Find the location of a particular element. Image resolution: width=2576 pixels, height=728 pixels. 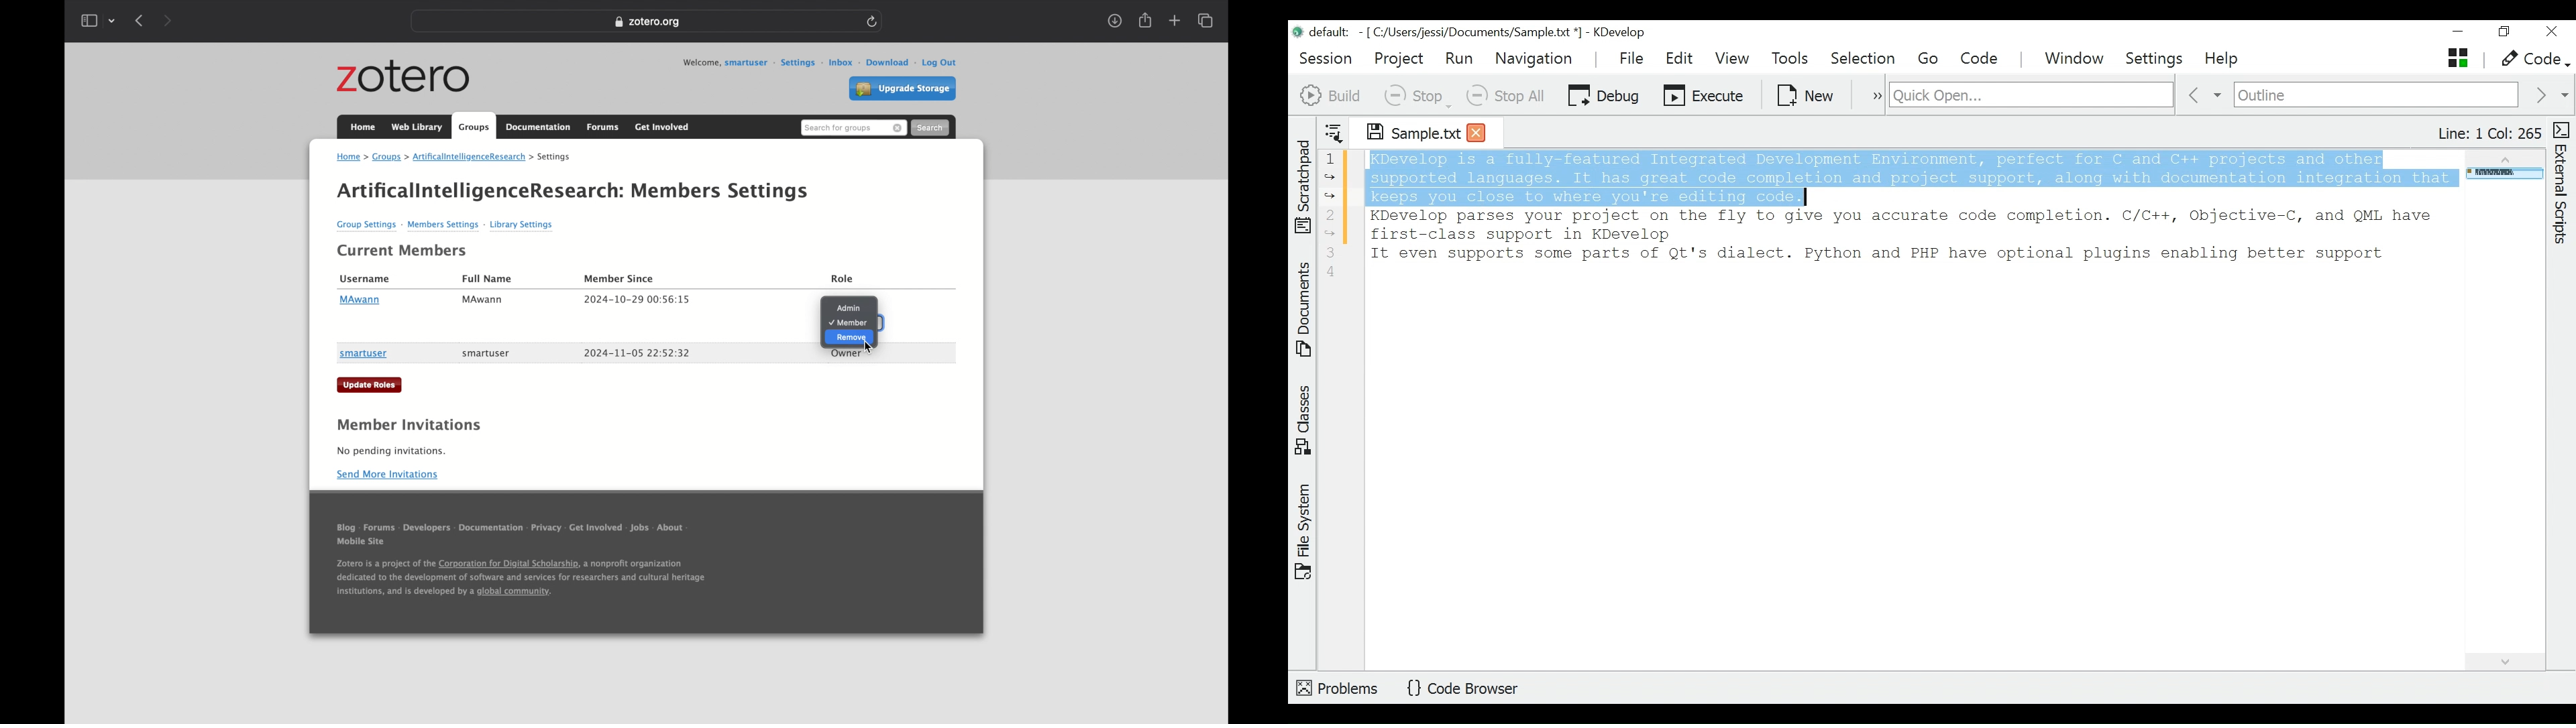

MAwann is located at coordinates (360, 300).